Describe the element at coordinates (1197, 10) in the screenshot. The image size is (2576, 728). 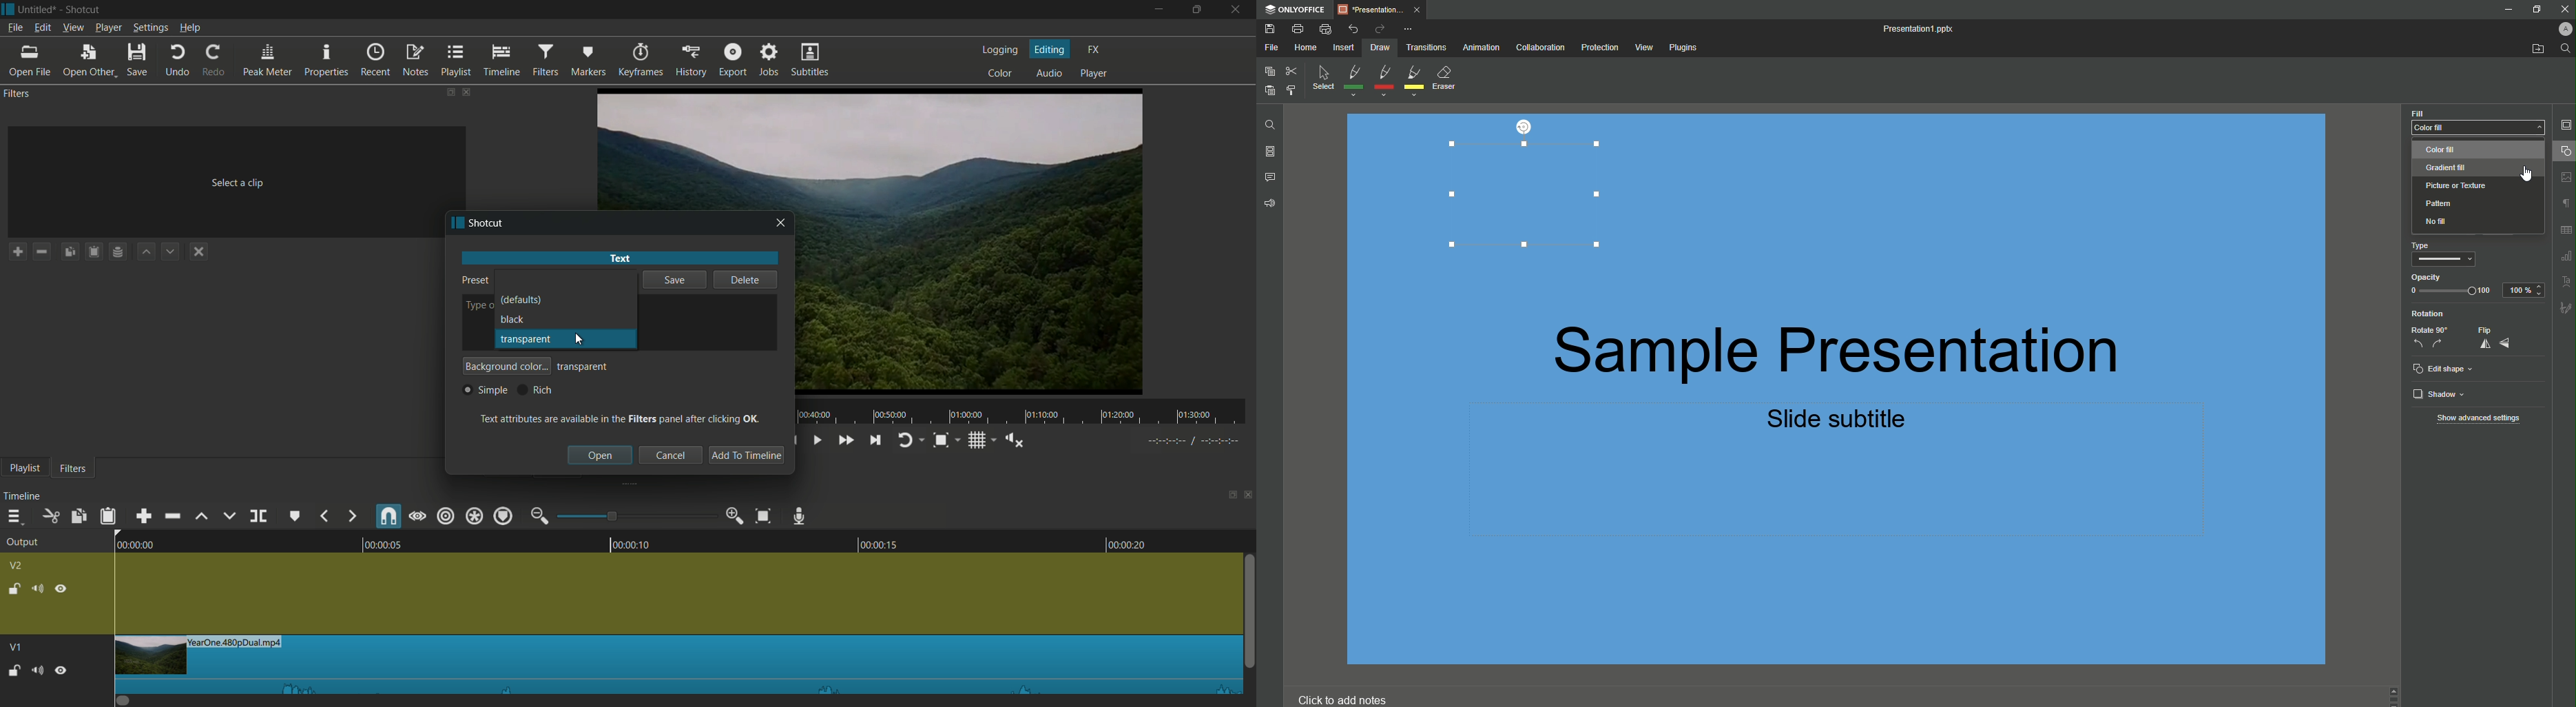
I see `maximize` at that location.